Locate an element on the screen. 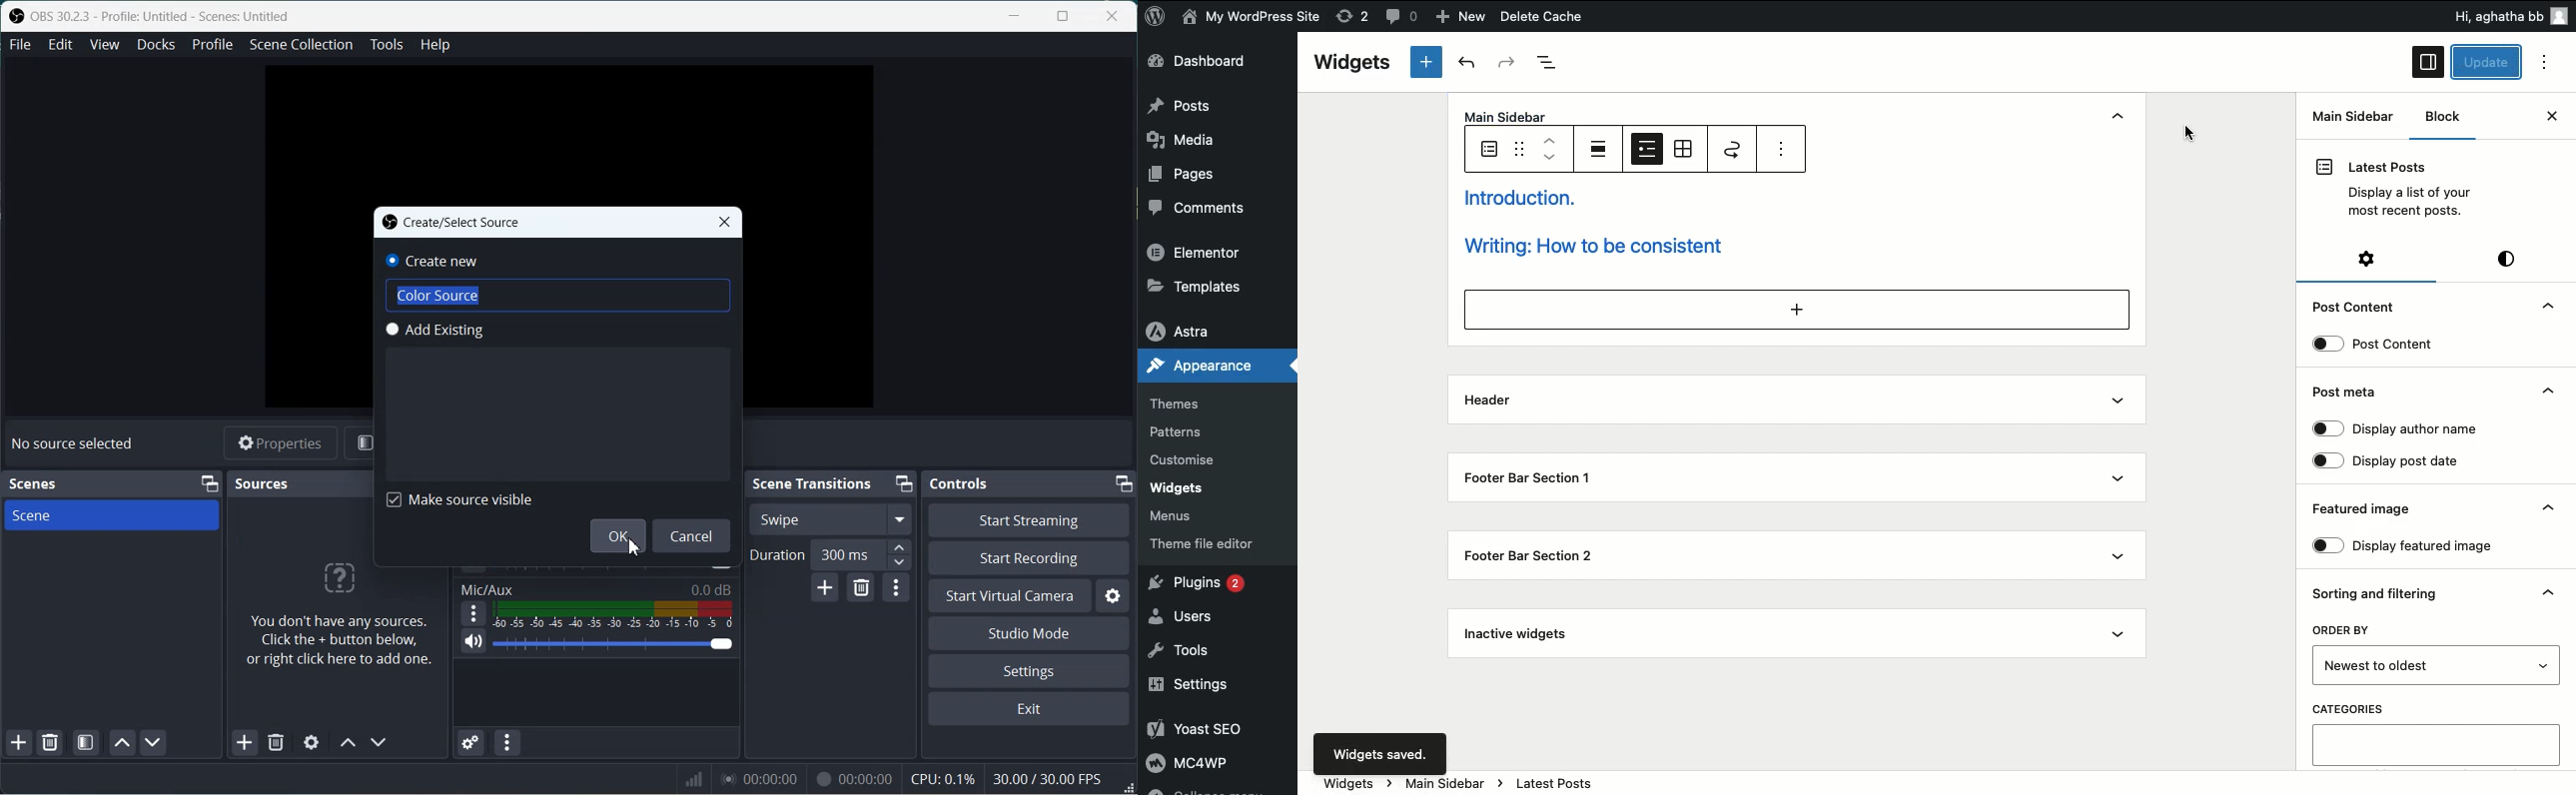  File is located at coordinates (18, 44).